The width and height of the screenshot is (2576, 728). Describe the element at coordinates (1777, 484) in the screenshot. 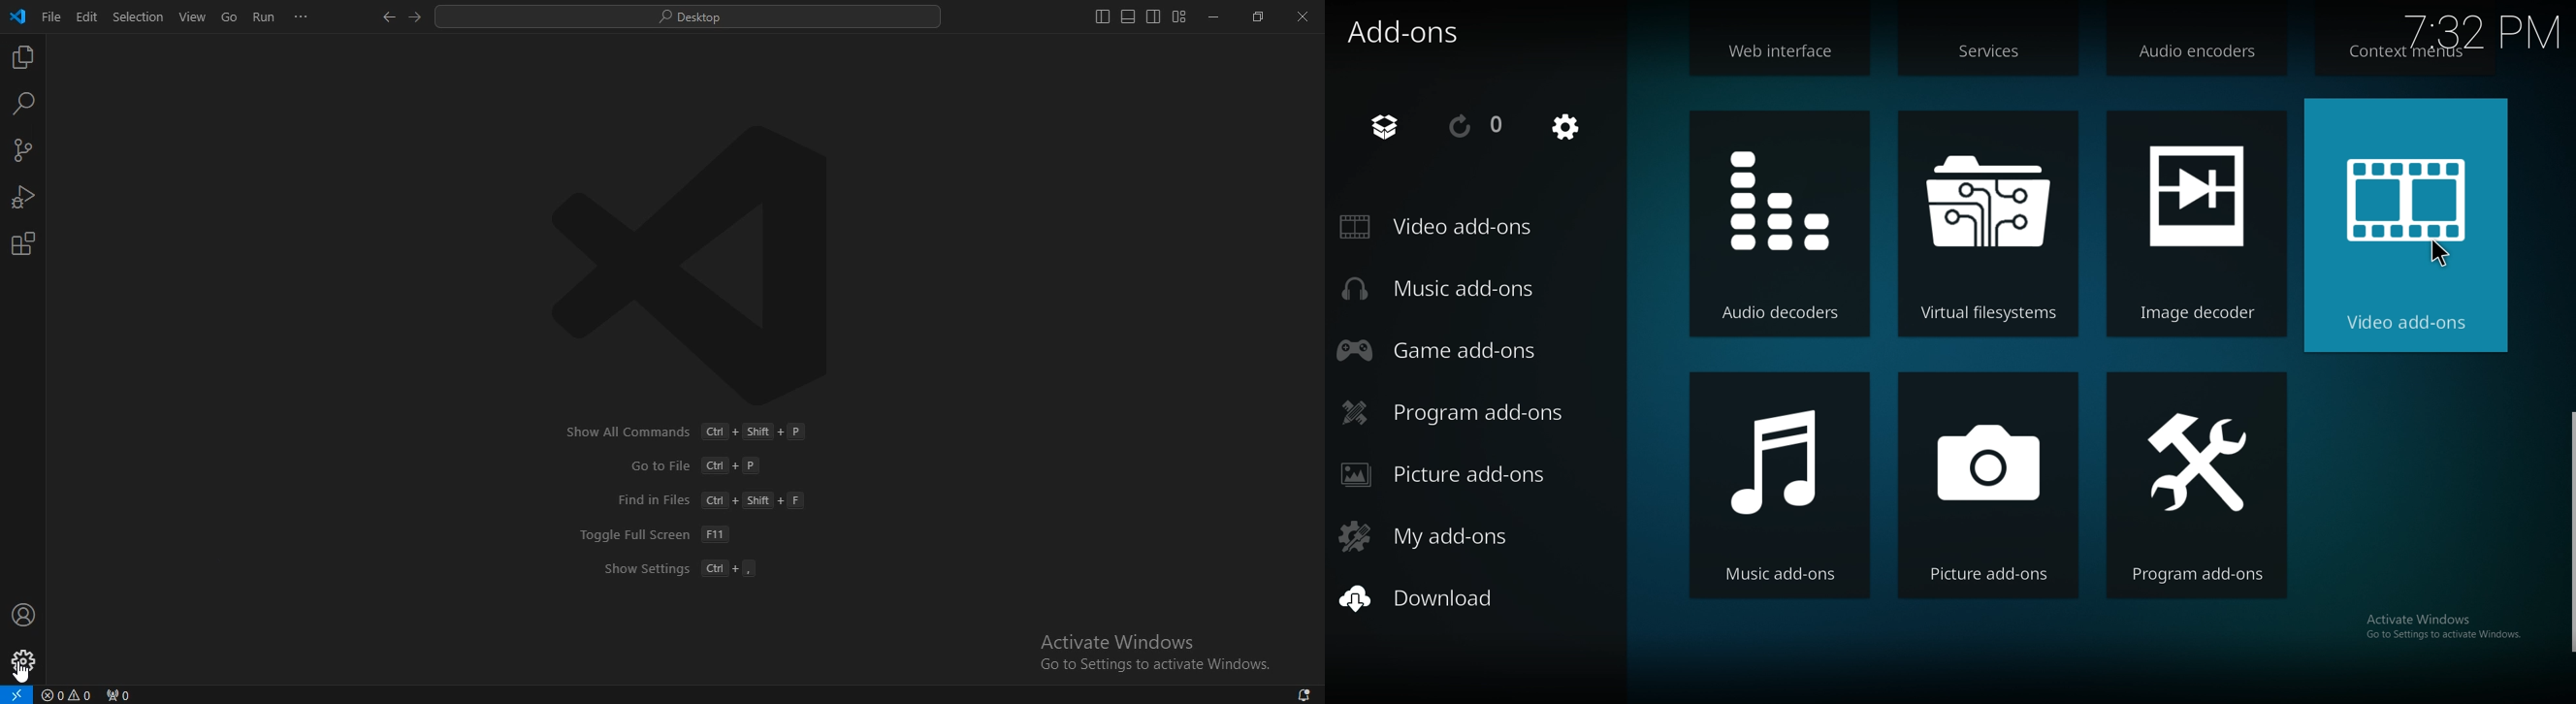

I see `music add ons` at that location.